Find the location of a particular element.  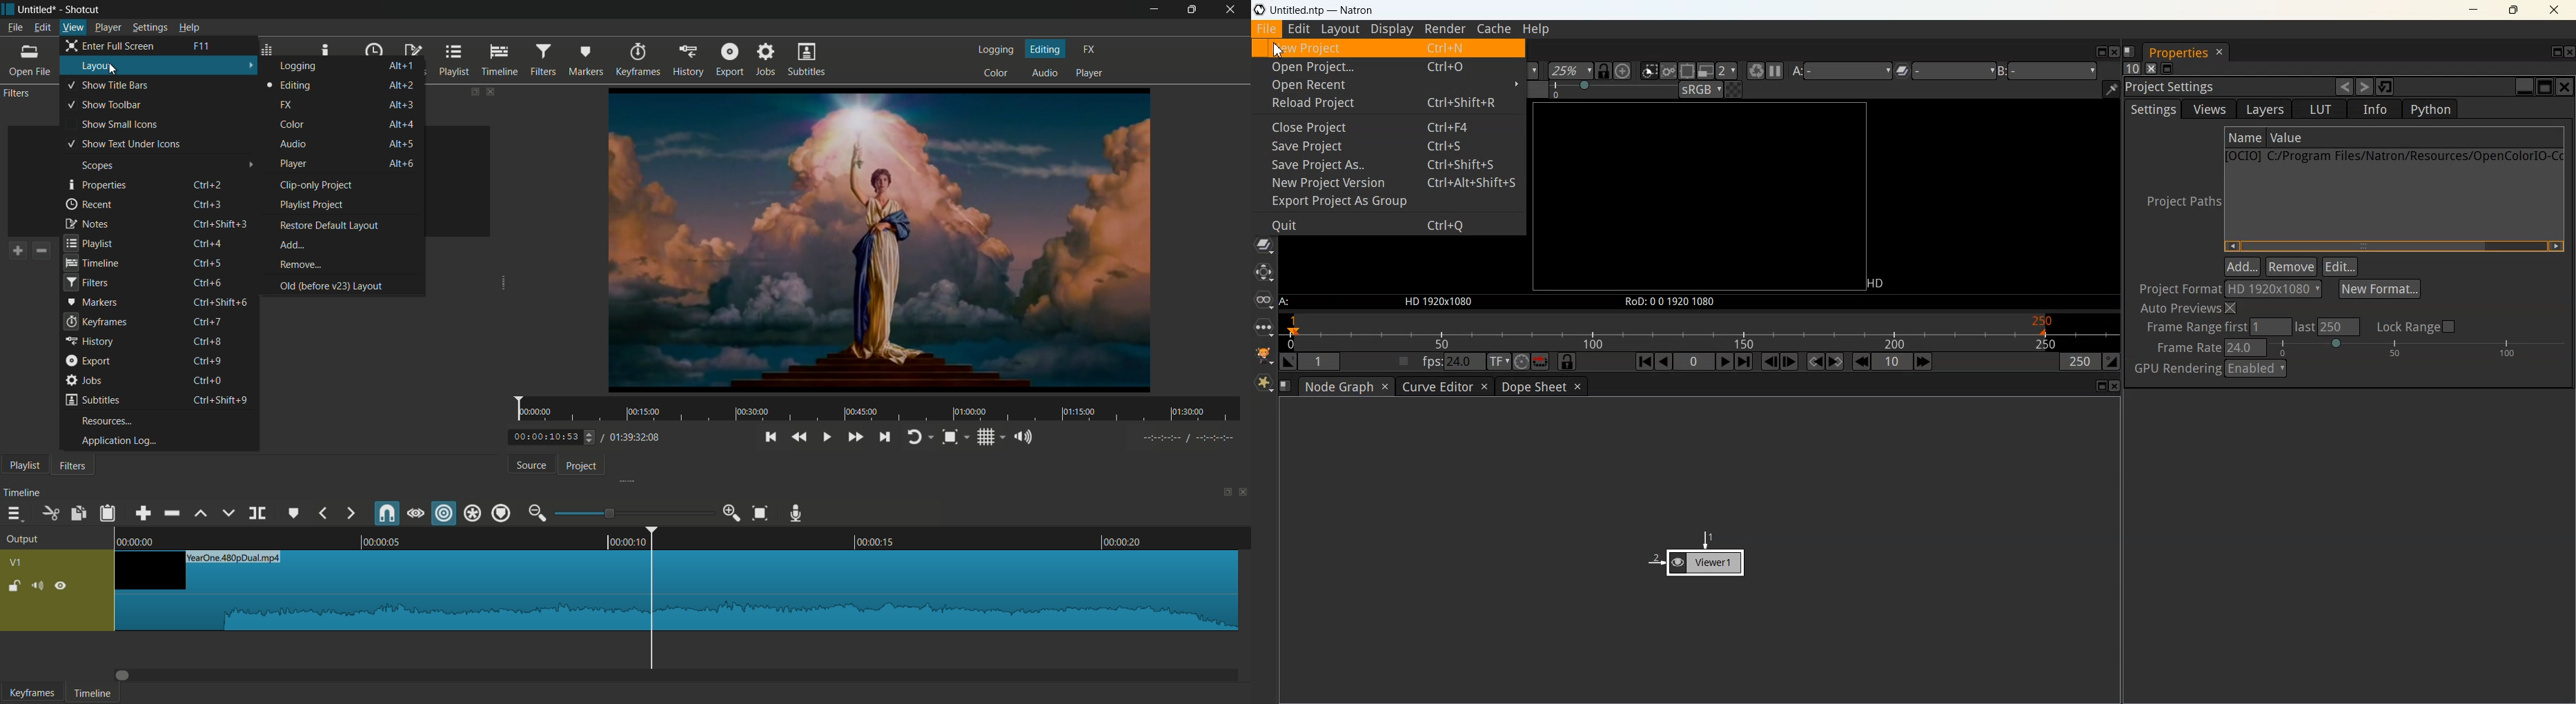

ripple is located at coordinates (444, 514).